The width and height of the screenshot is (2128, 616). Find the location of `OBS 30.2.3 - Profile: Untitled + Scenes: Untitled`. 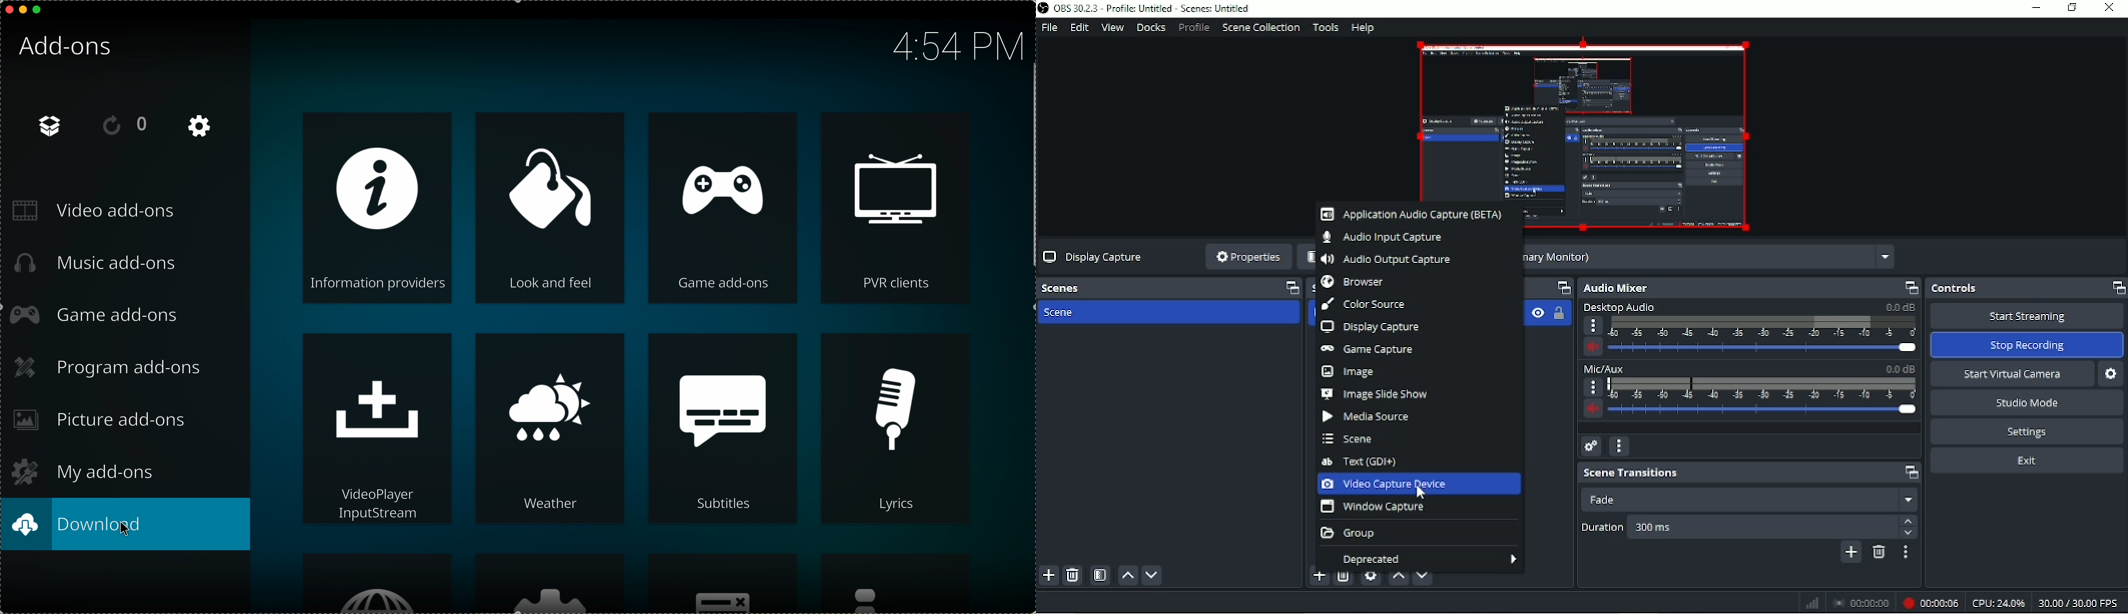

OBS 30.2.3 - Profile: Untitled + Scenes: Untitled is located at coordinates (1156, 9).